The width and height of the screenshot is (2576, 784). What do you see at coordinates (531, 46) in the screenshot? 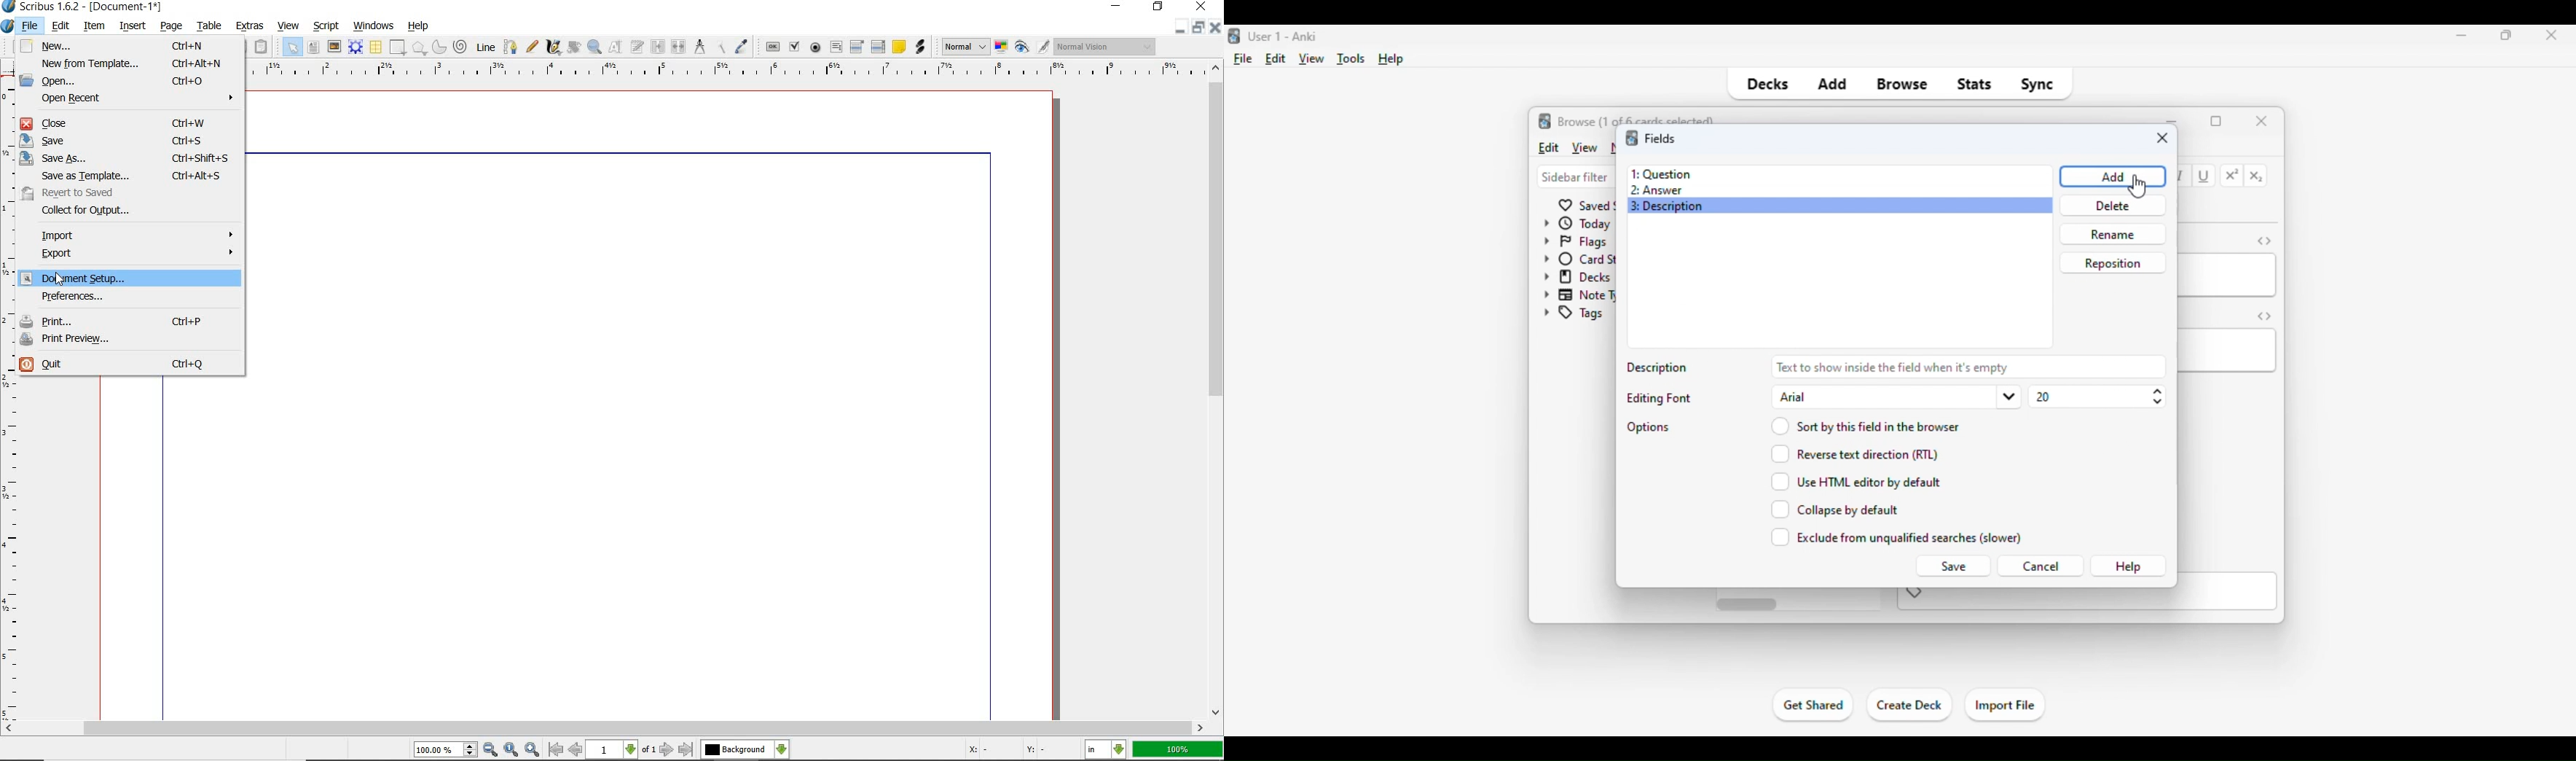
I see `freehand line` at bounding box center [531, 46].